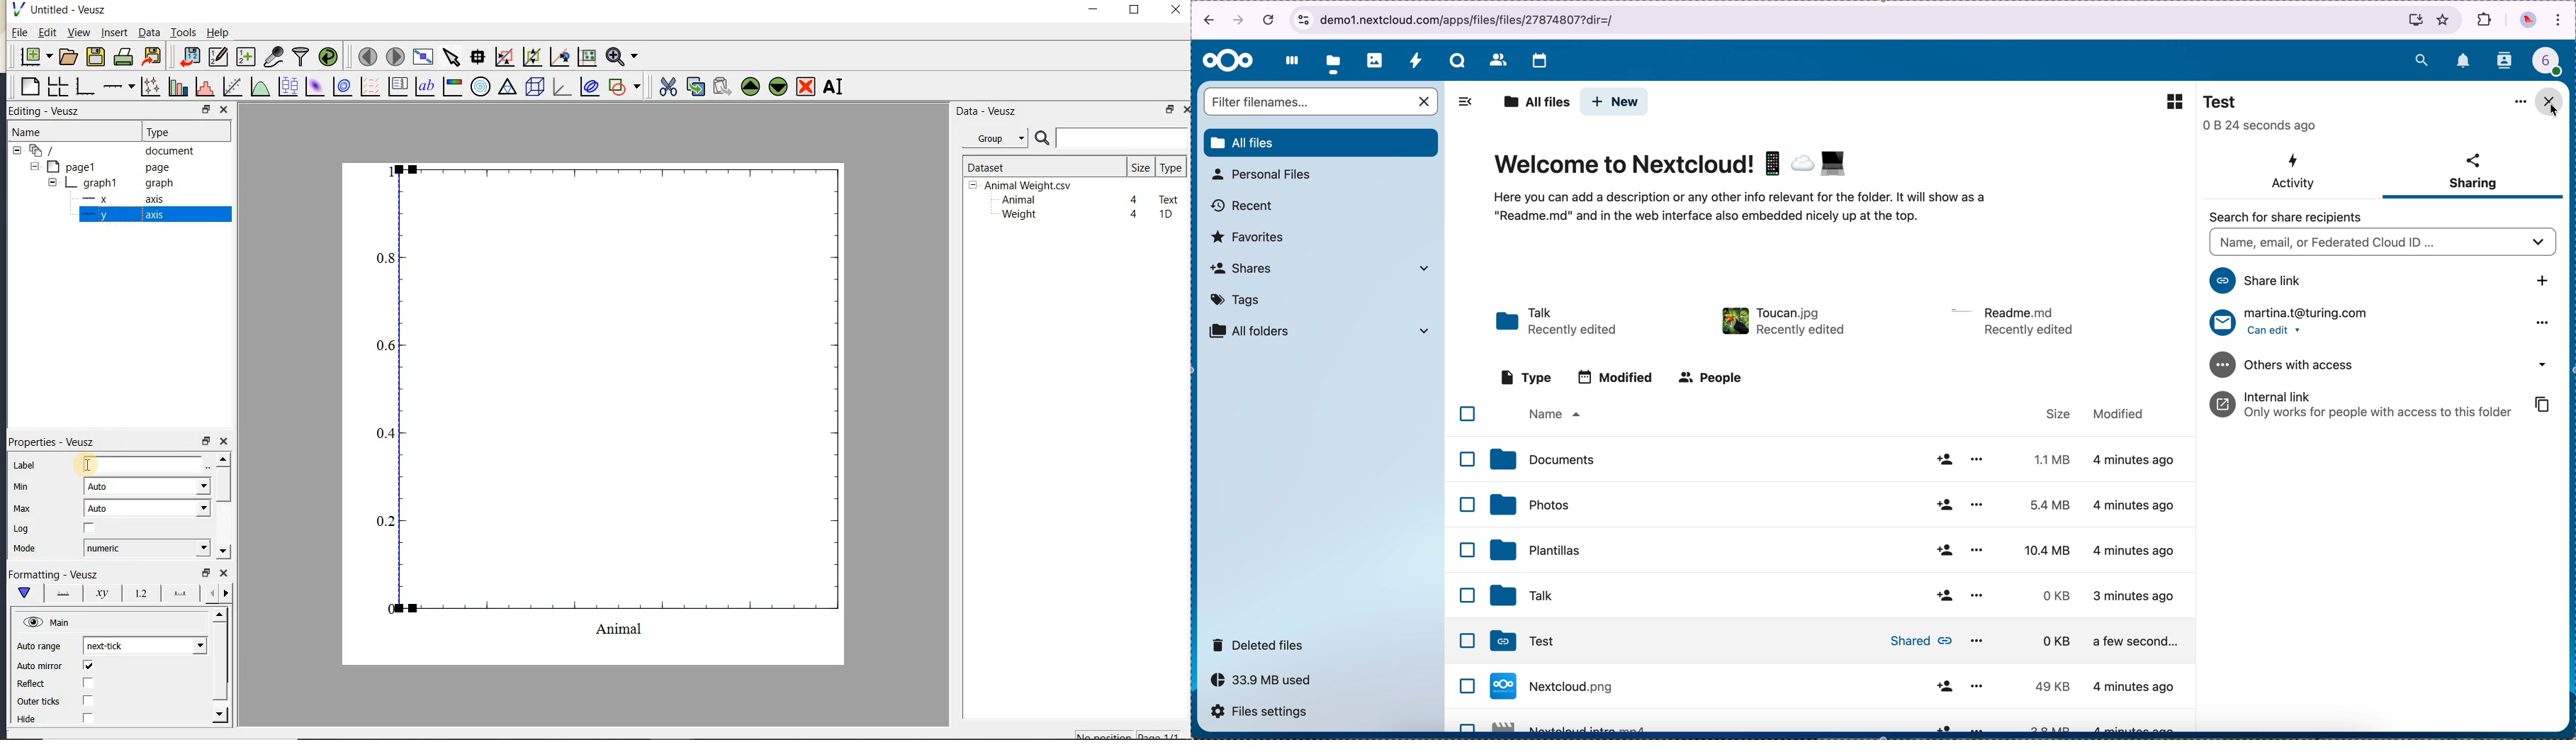  Describe the element at coordinates (587, 57) in the screenshot. I see `click to reset graph axes` at that location.